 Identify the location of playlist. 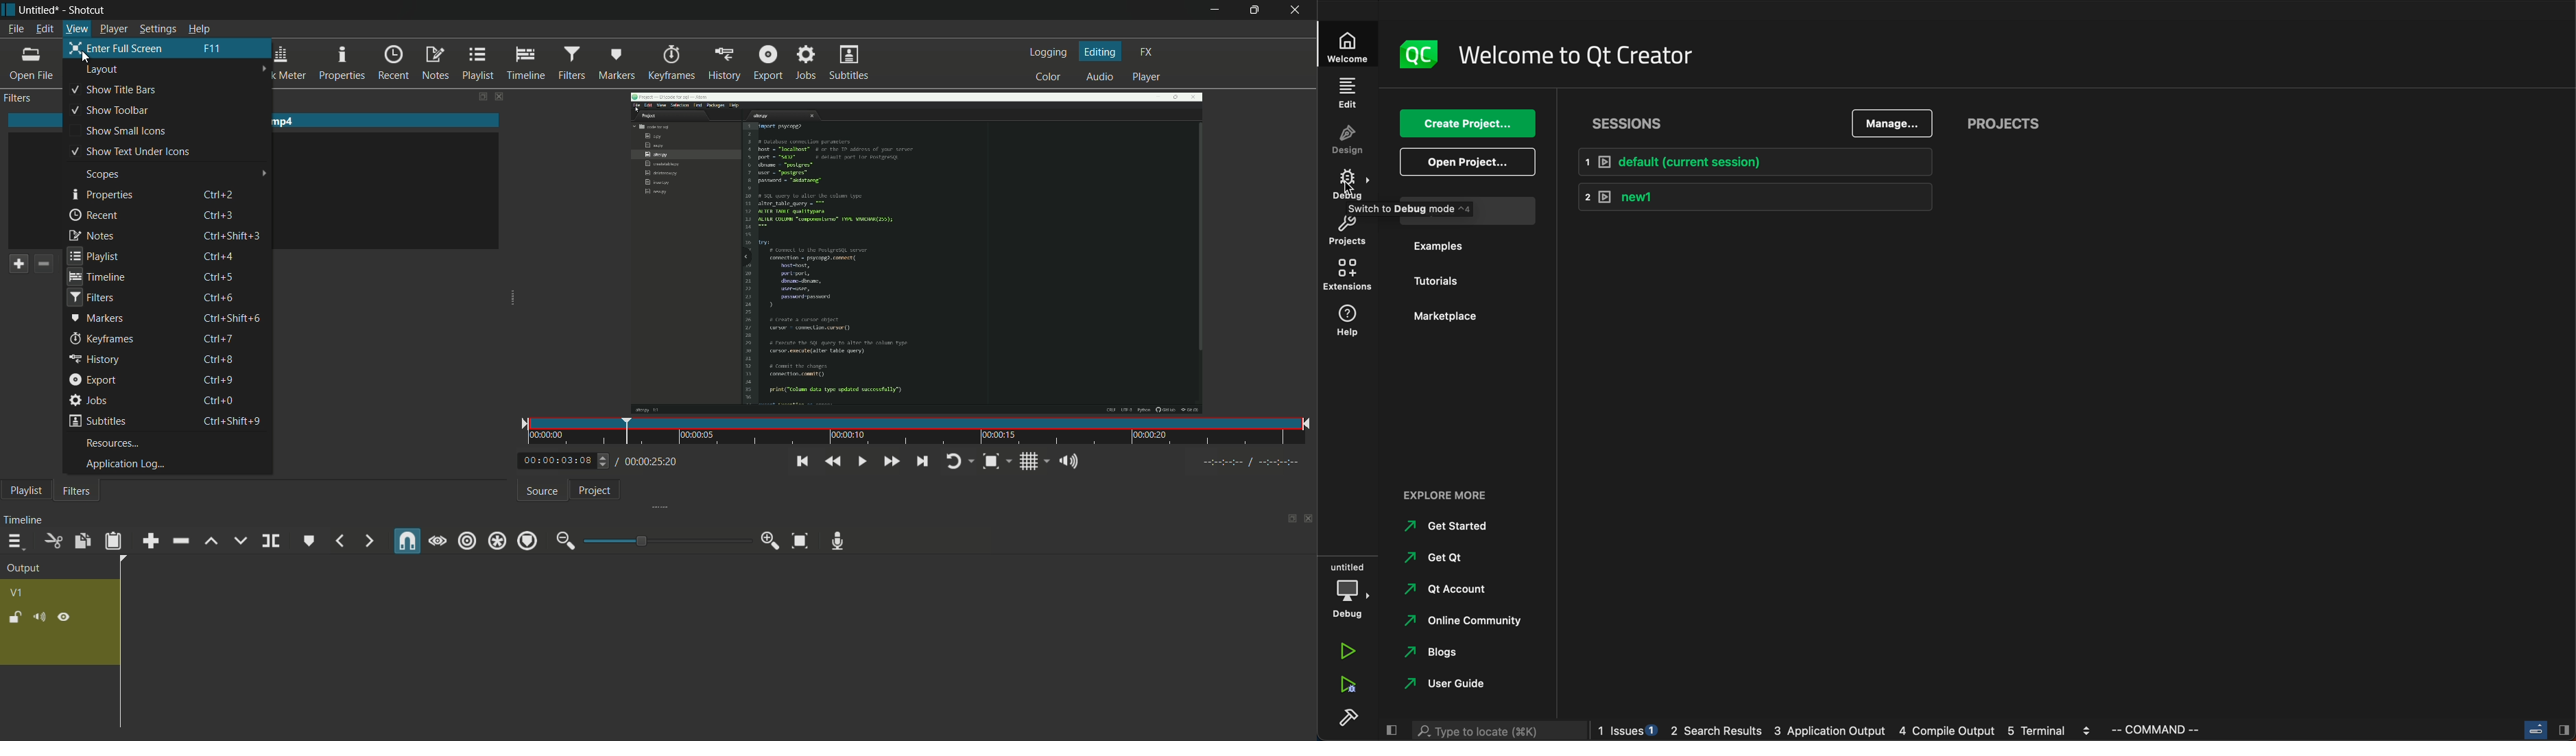
(27, 490).